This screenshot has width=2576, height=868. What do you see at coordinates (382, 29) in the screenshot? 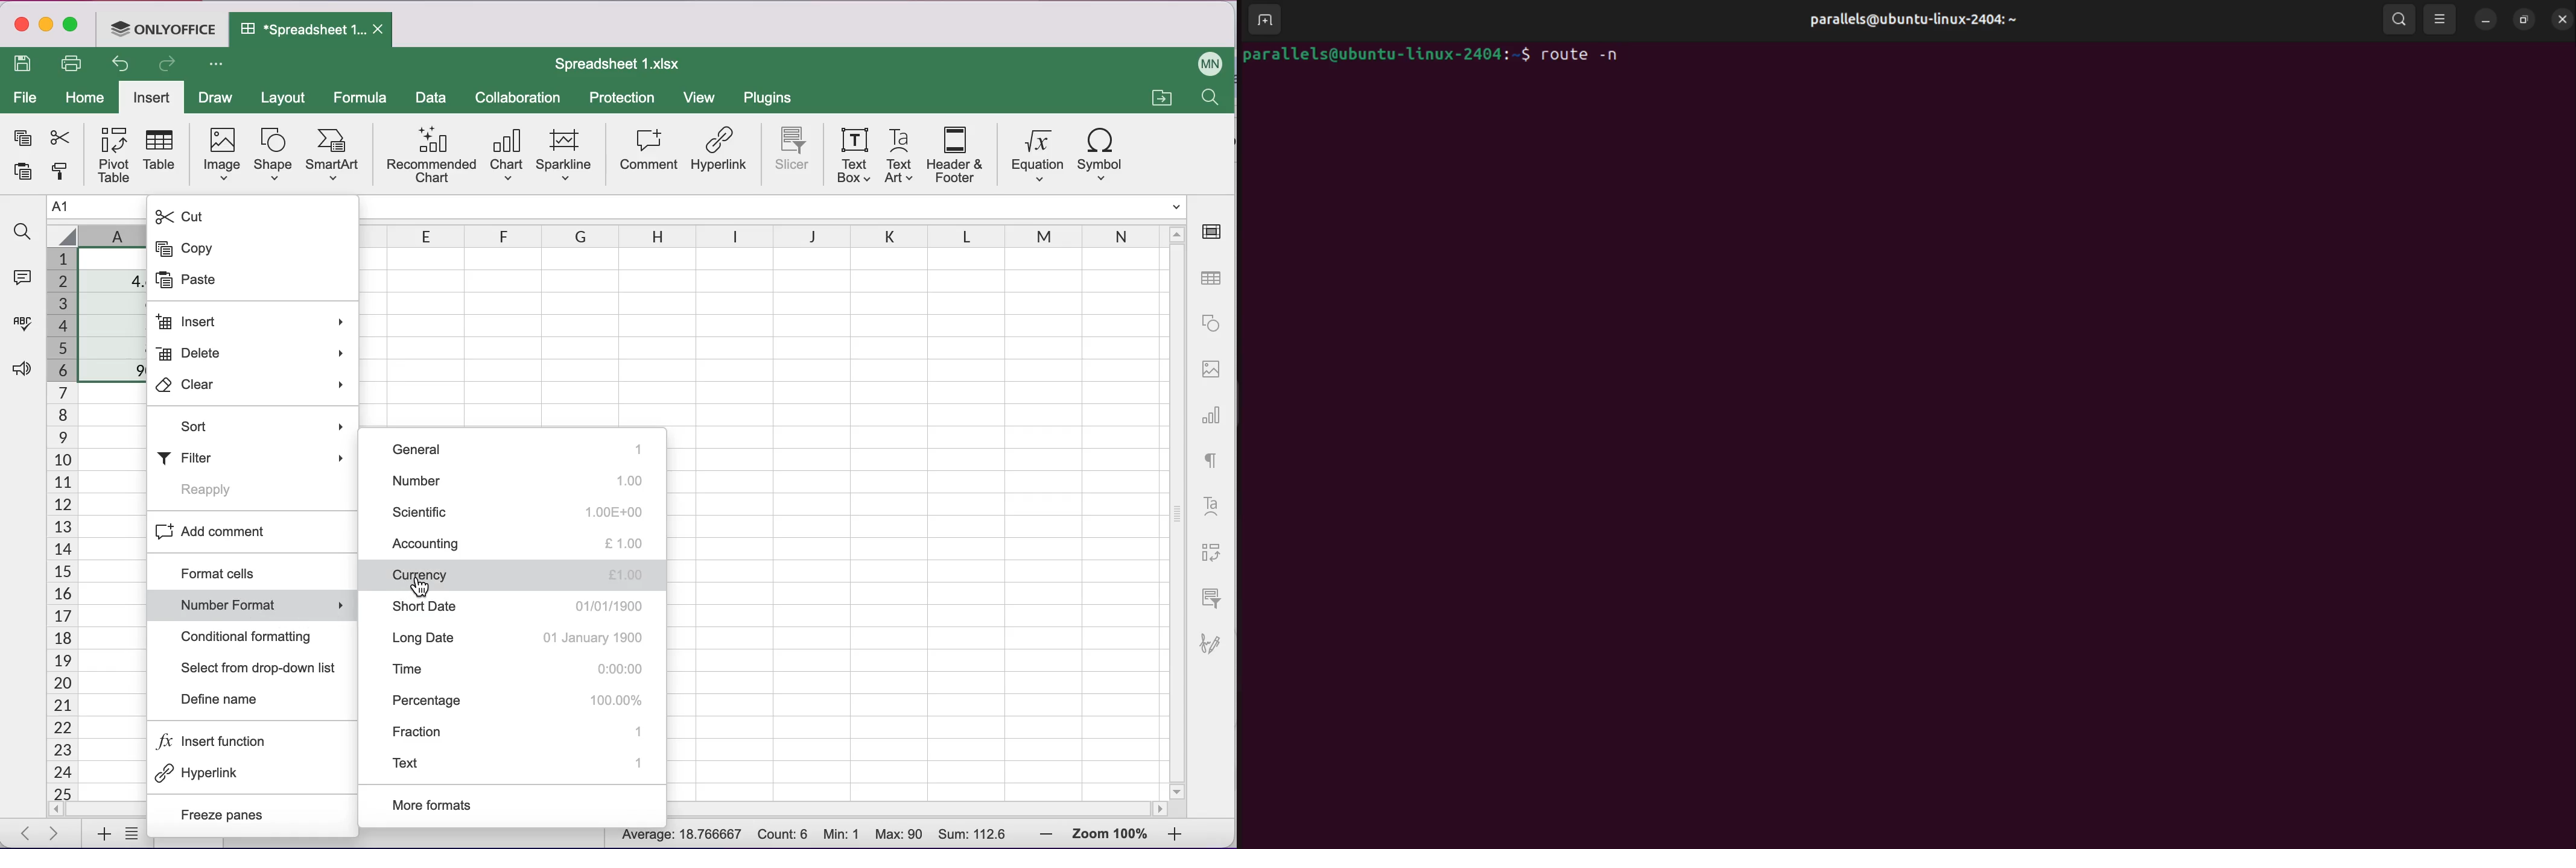
I see `Close` at bounding box center [382, 29].